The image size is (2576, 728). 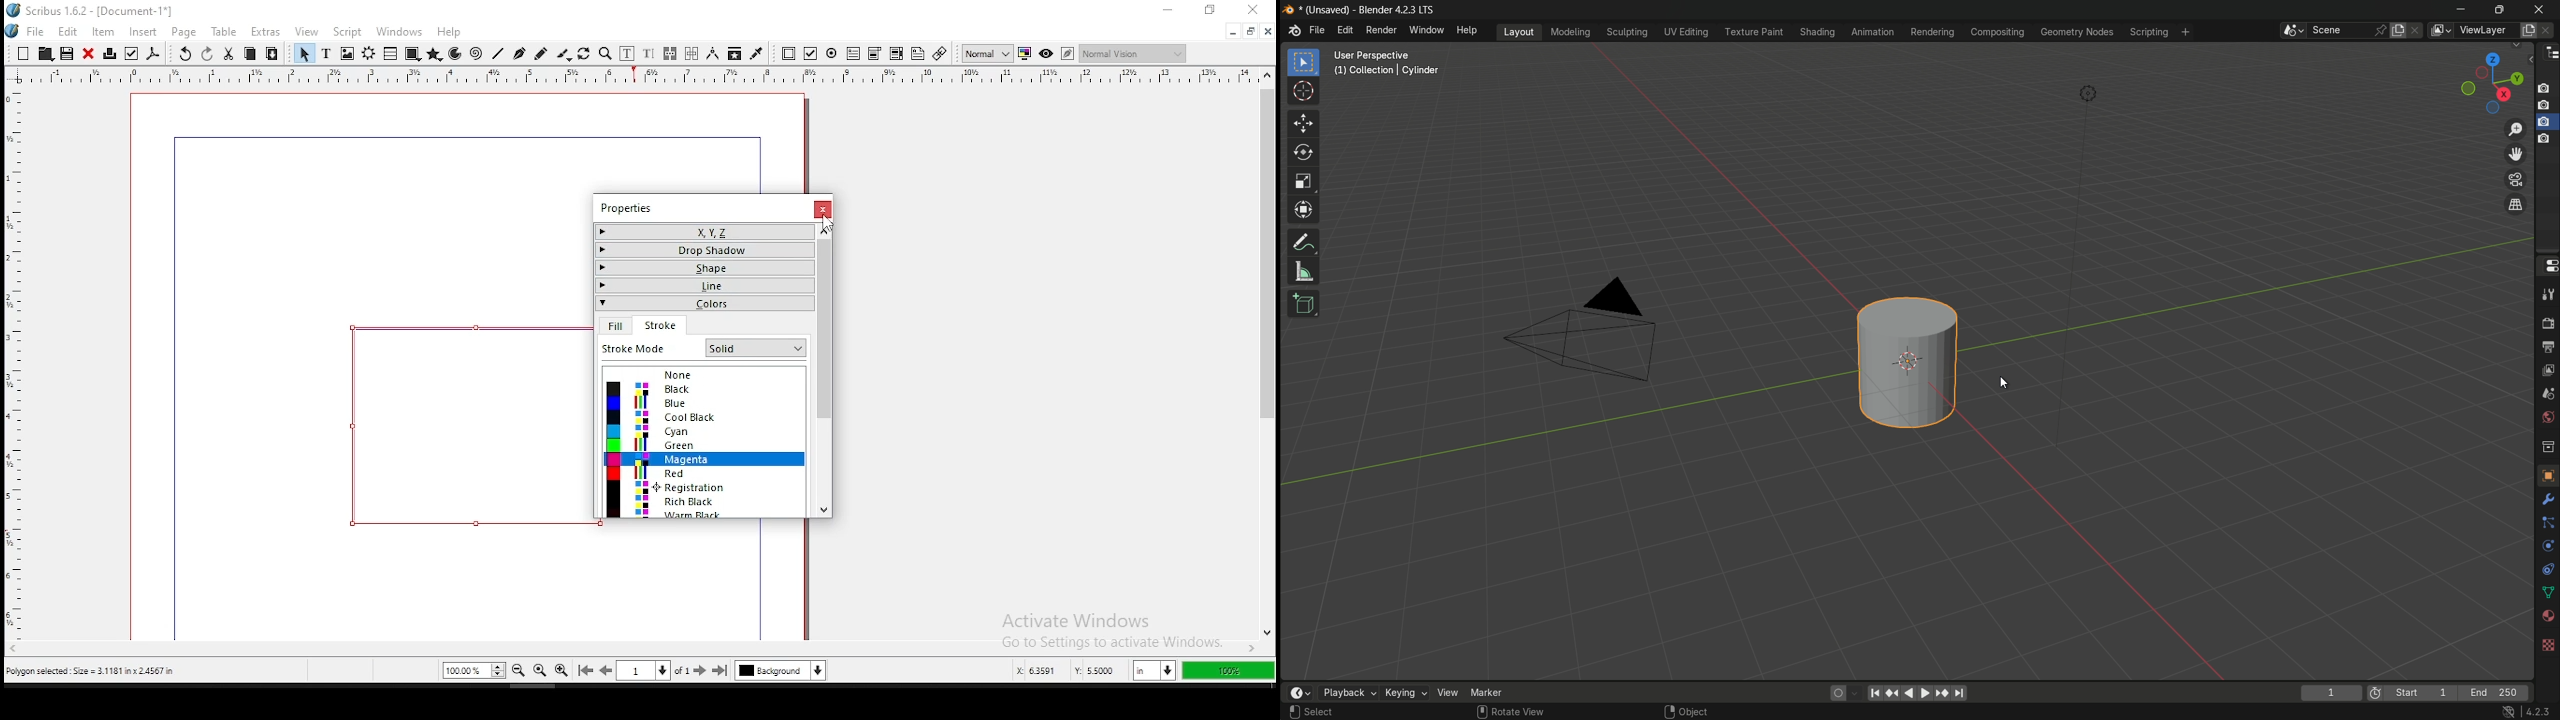 I want to click on go to previous page, so click(x=608, y=670).